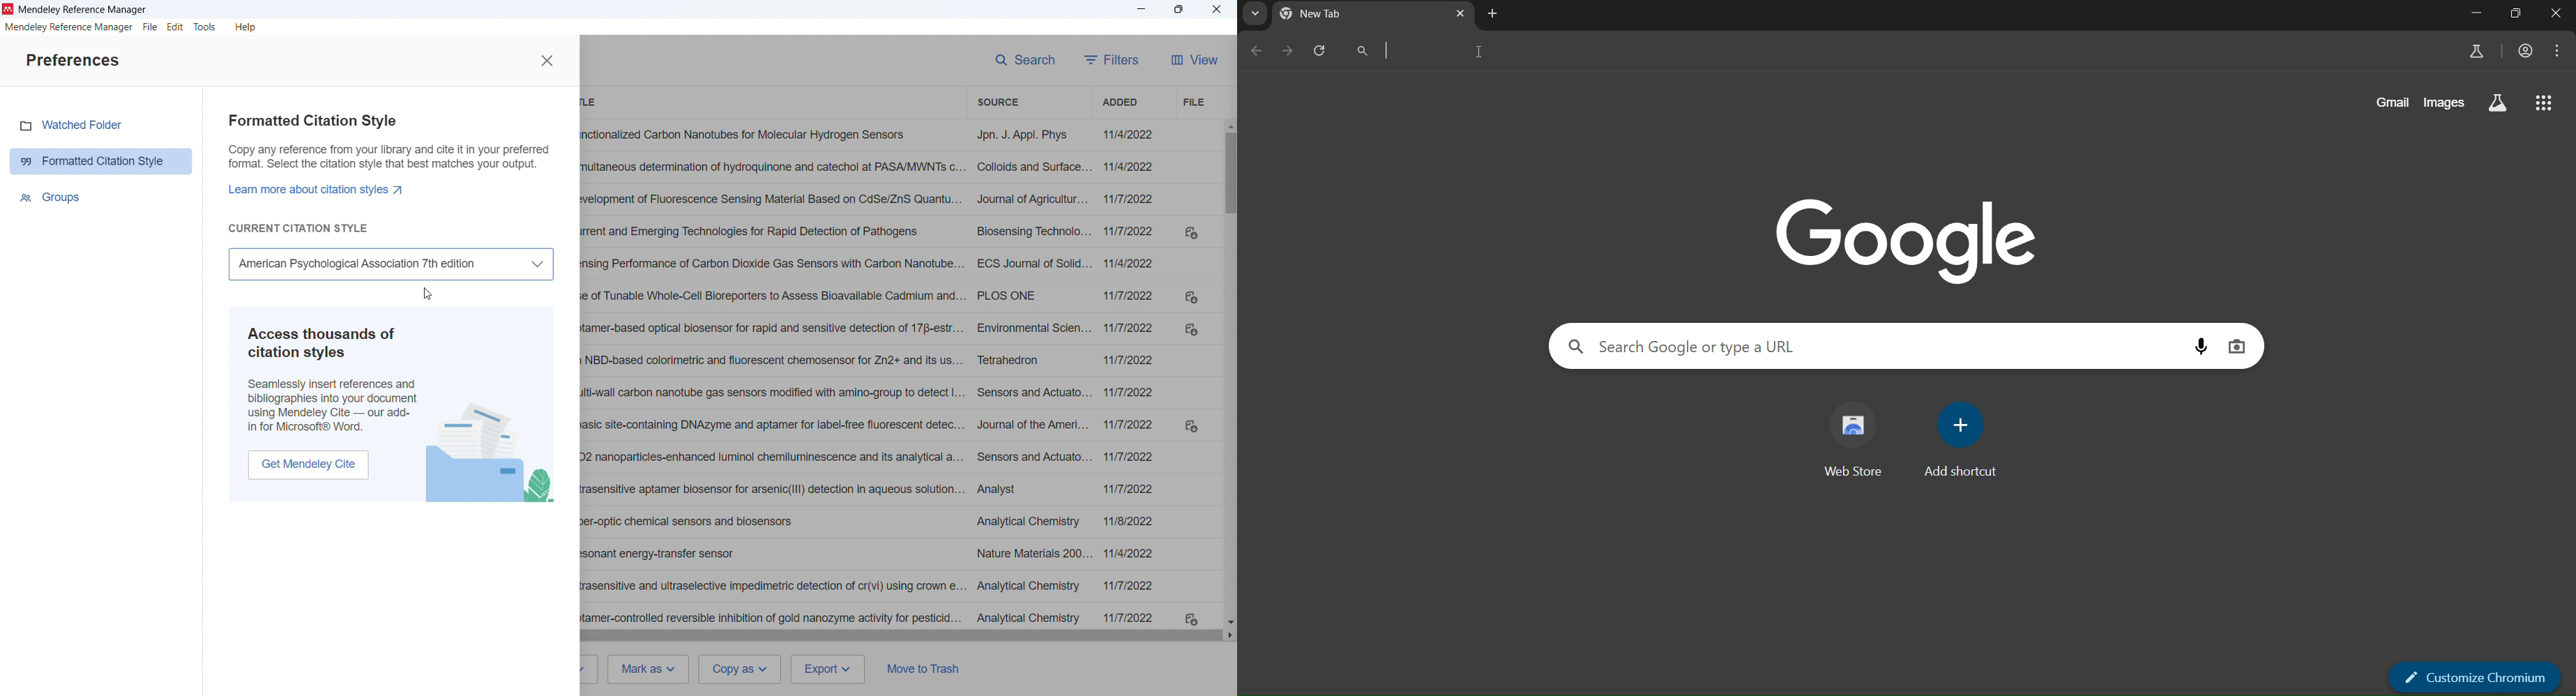 Image resolution: width=2576 pixels, height=700 pixels. Describe the element at coordinates (829, 670) in the screenshot. I see `Export ` at that location.